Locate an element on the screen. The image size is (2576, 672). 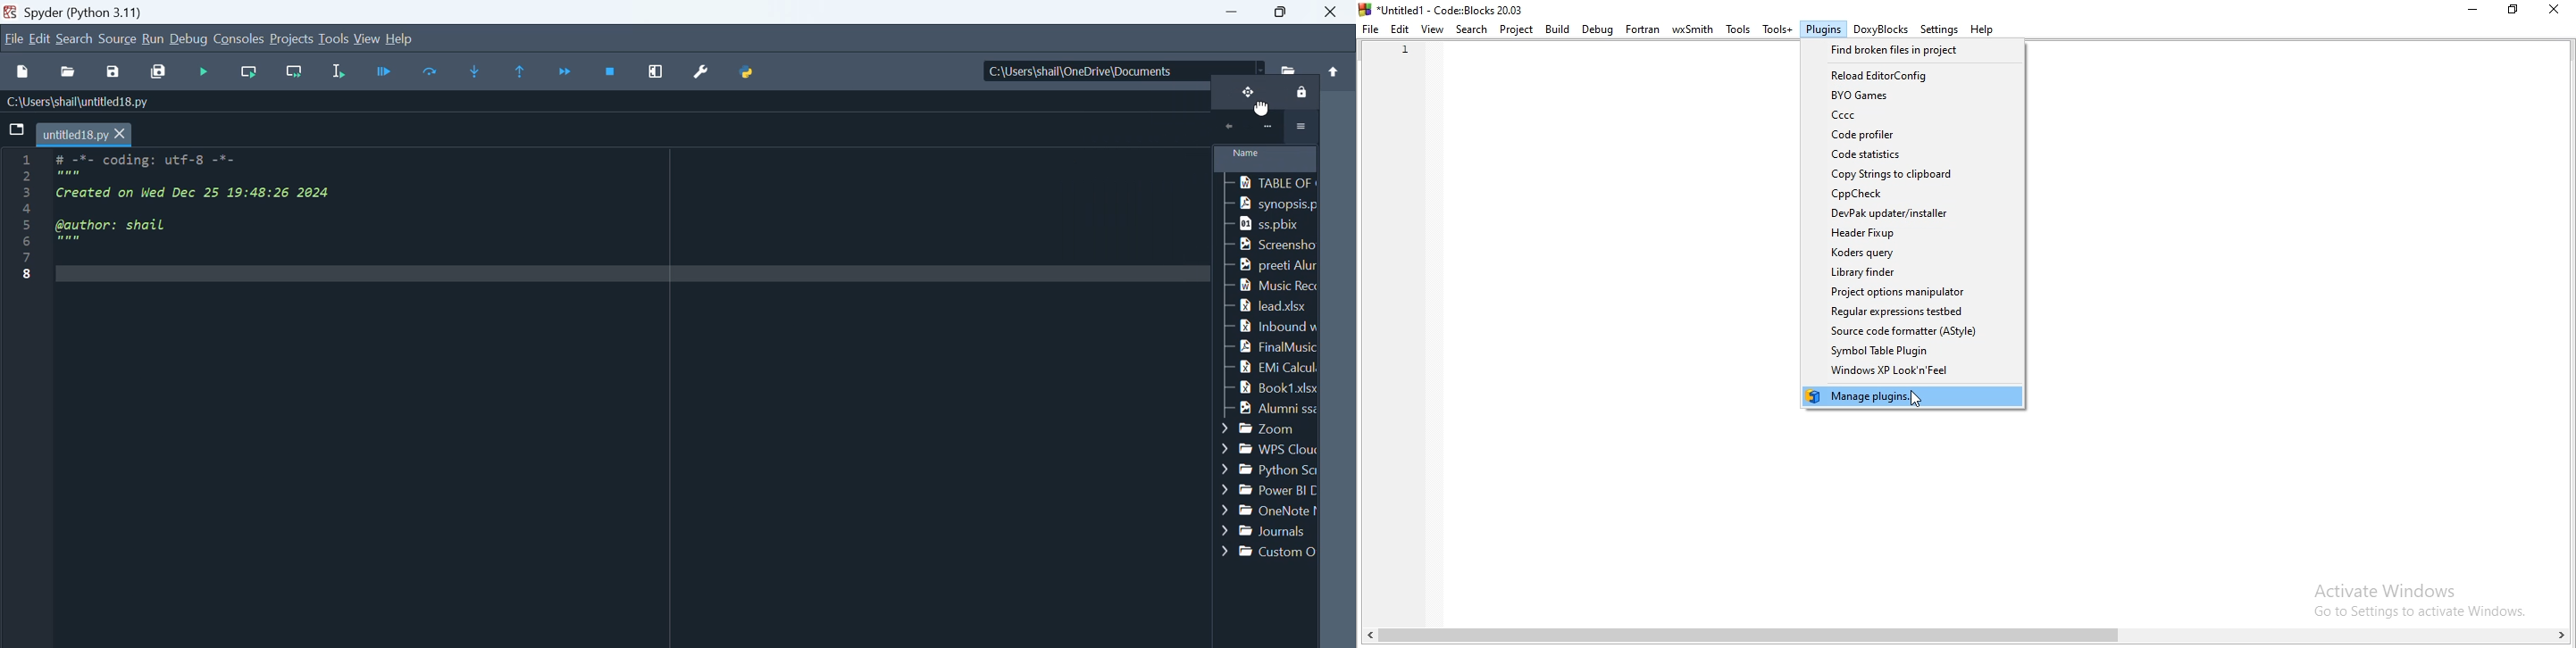
Spyder (Python 3.11) is located at coordinates (124, 11).